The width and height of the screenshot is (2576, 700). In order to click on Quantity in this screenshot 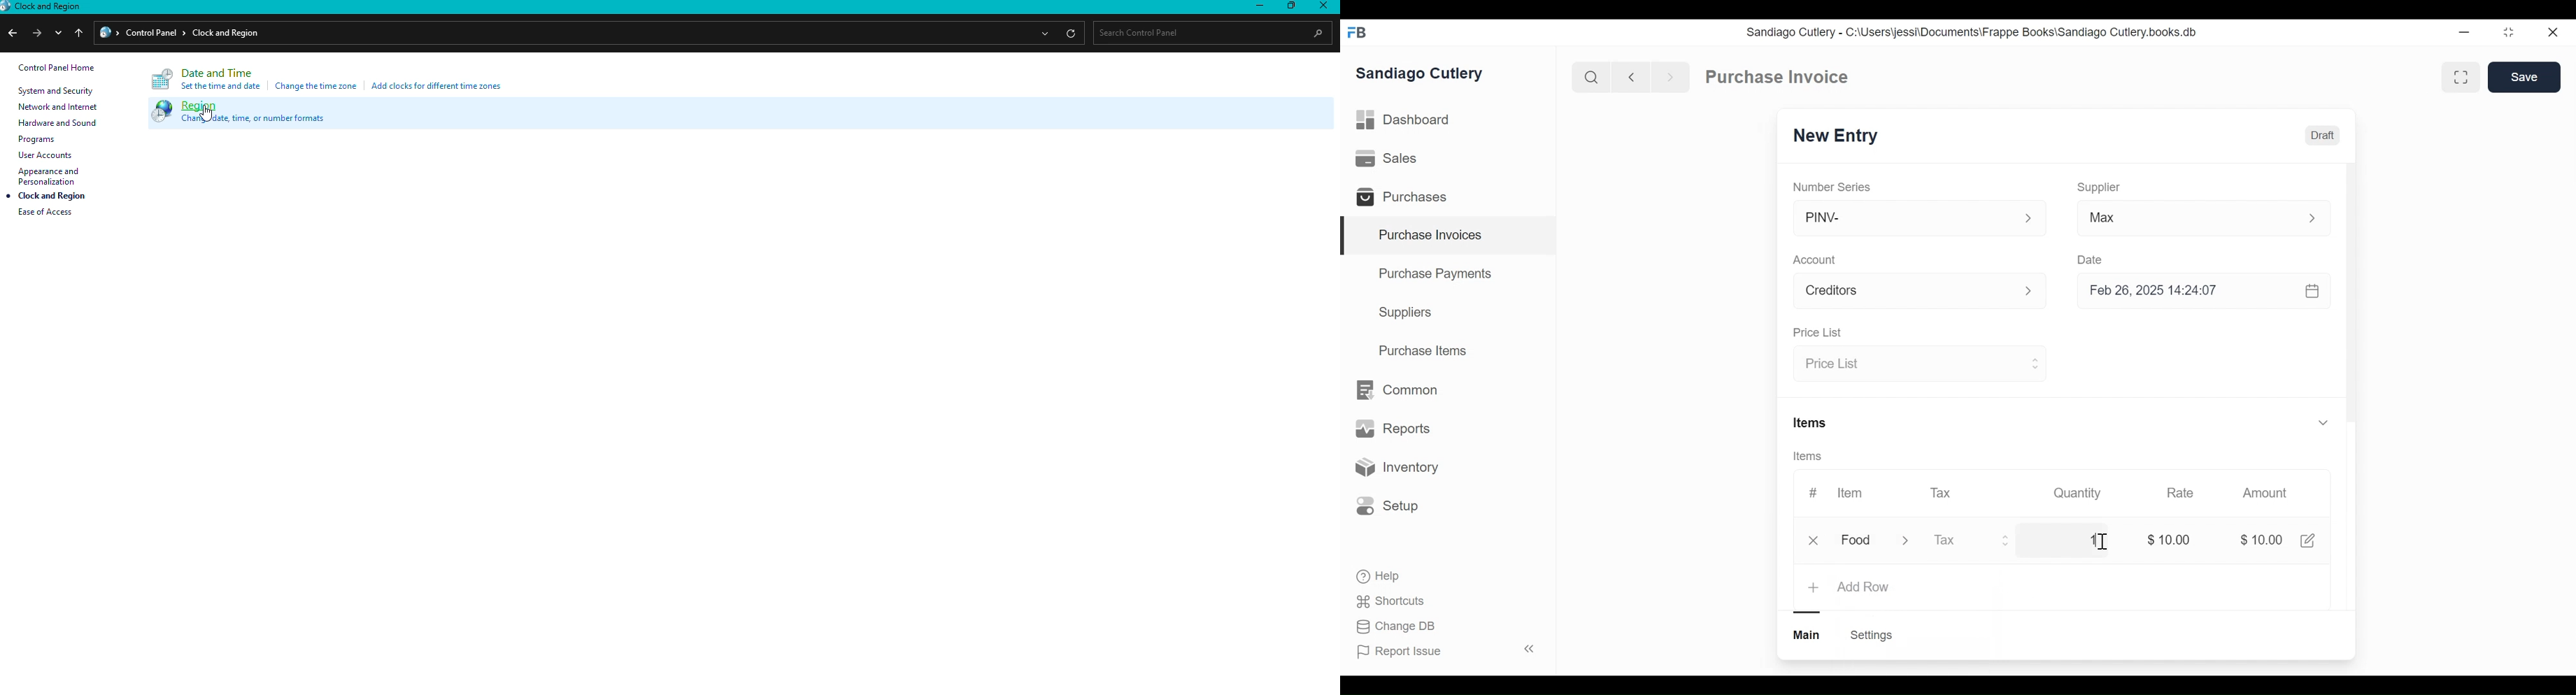, I will do `click(2076, 492)`.